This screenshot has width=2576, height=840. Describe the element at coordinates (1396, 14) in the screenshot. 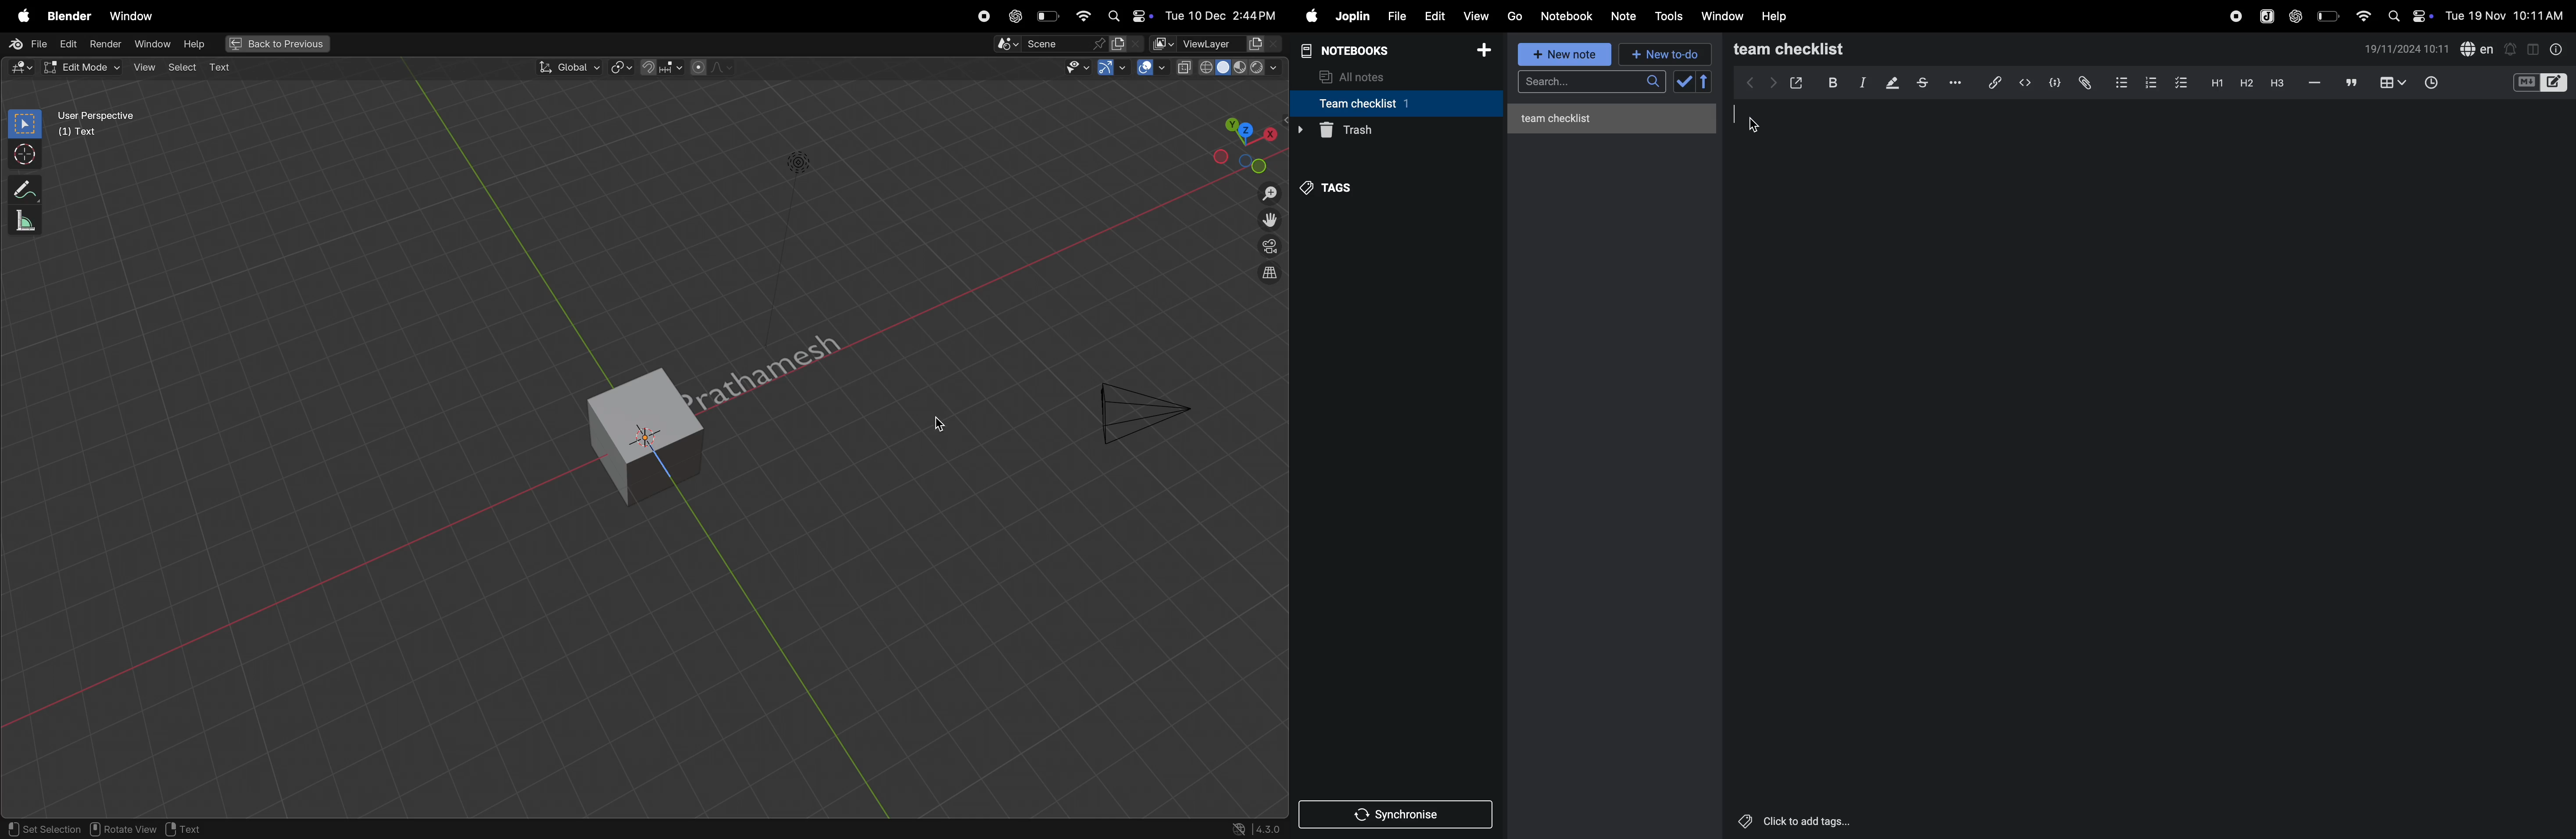

I see `file` at that location.